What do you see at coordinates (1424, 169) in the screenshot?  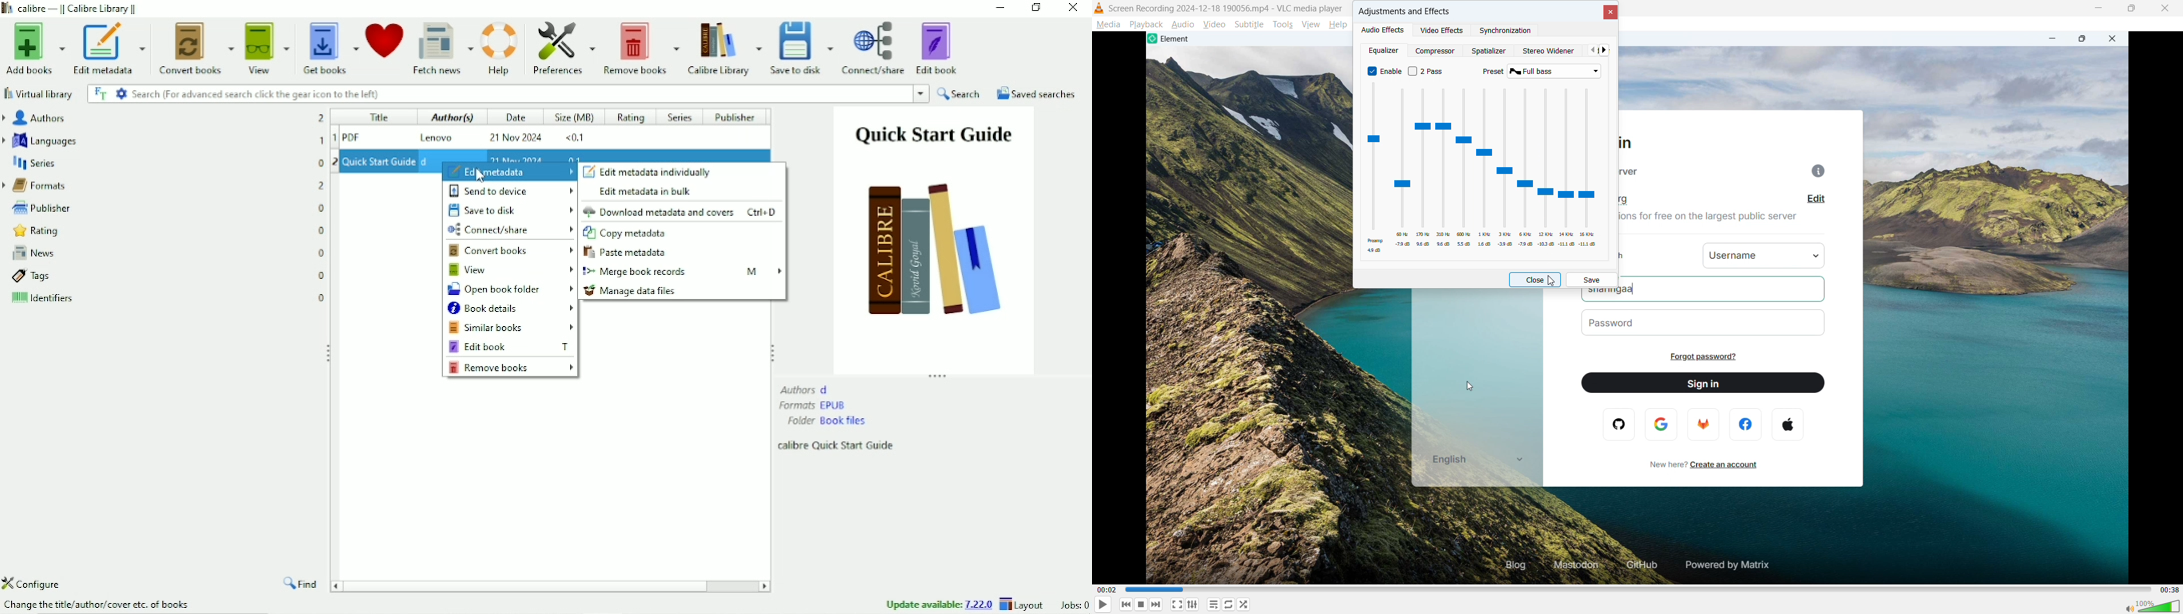 I see `Adjust 170 Hertz` at bounding box center [1424, 169].